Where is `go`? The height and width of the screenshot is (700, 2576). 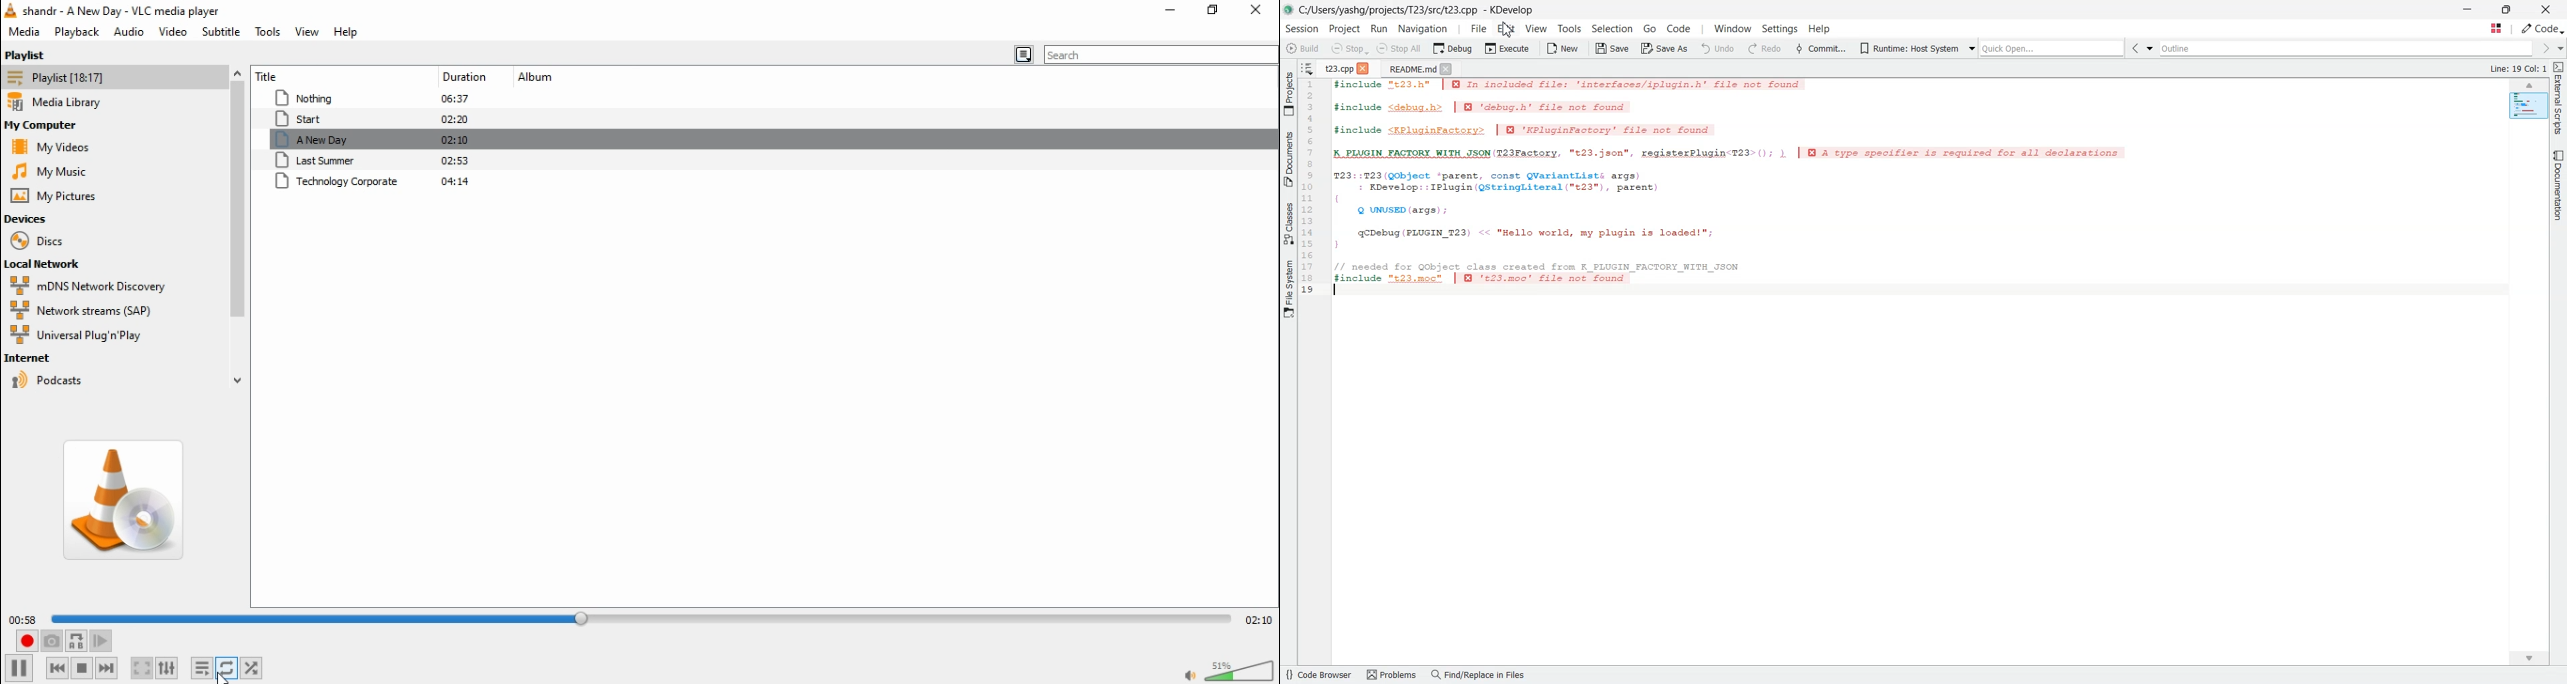
go is located at coordinates (1649, 28).